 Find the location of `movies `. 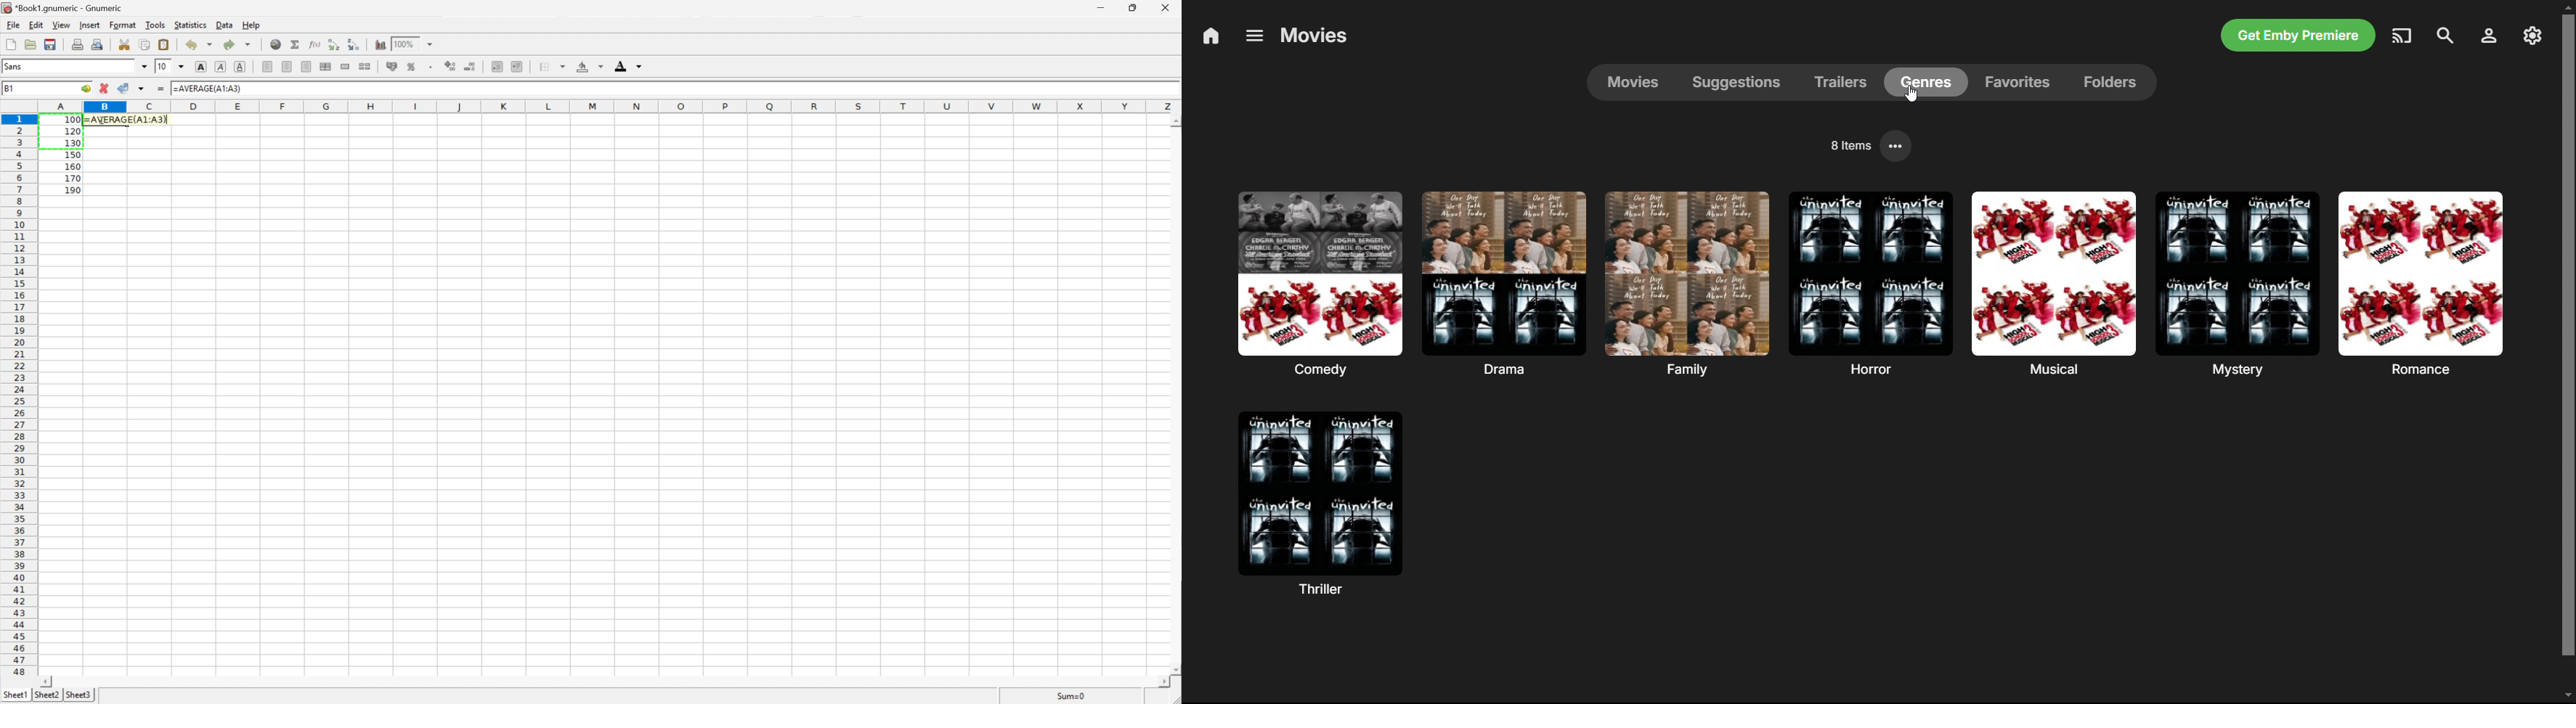

movies  is located at coordinates (1315, 35).